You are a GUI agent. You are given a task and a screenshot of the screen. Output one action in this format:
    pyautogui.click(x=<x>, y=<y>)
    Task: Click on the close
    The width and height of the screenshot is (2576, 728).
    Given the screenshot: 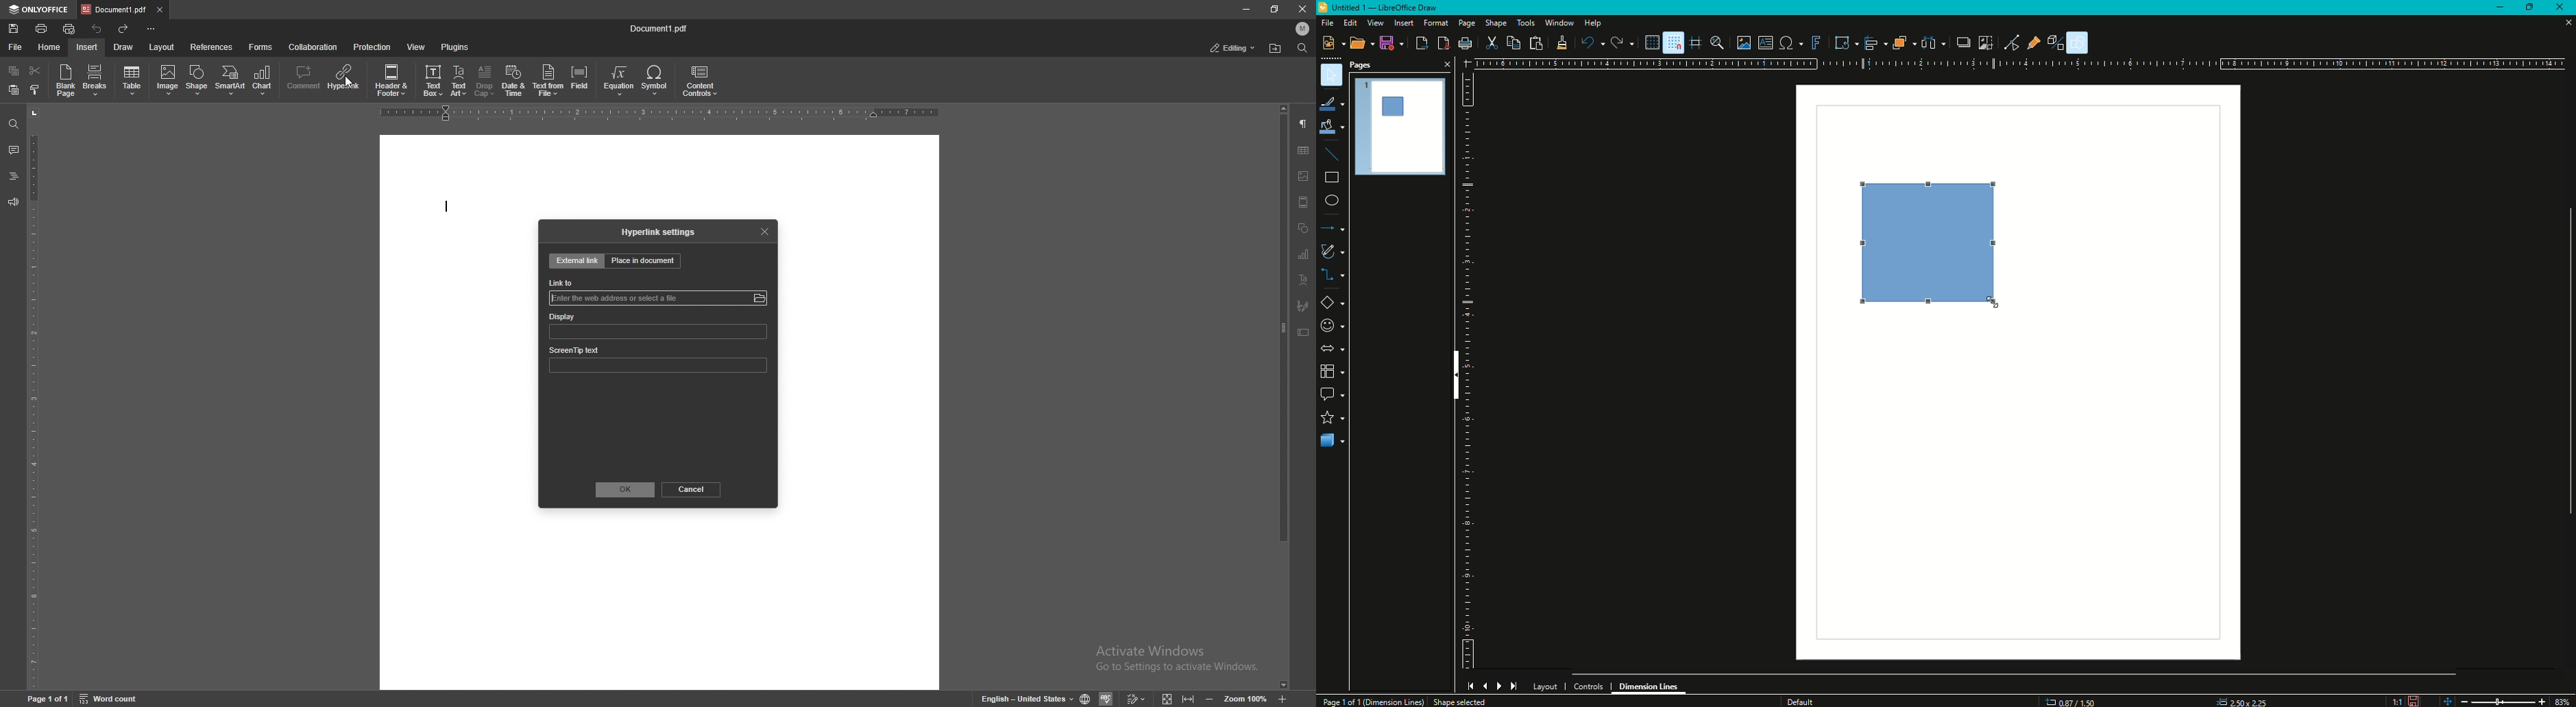 What is the action you would take?
    pyautogui.click(x=764, y=230)
    